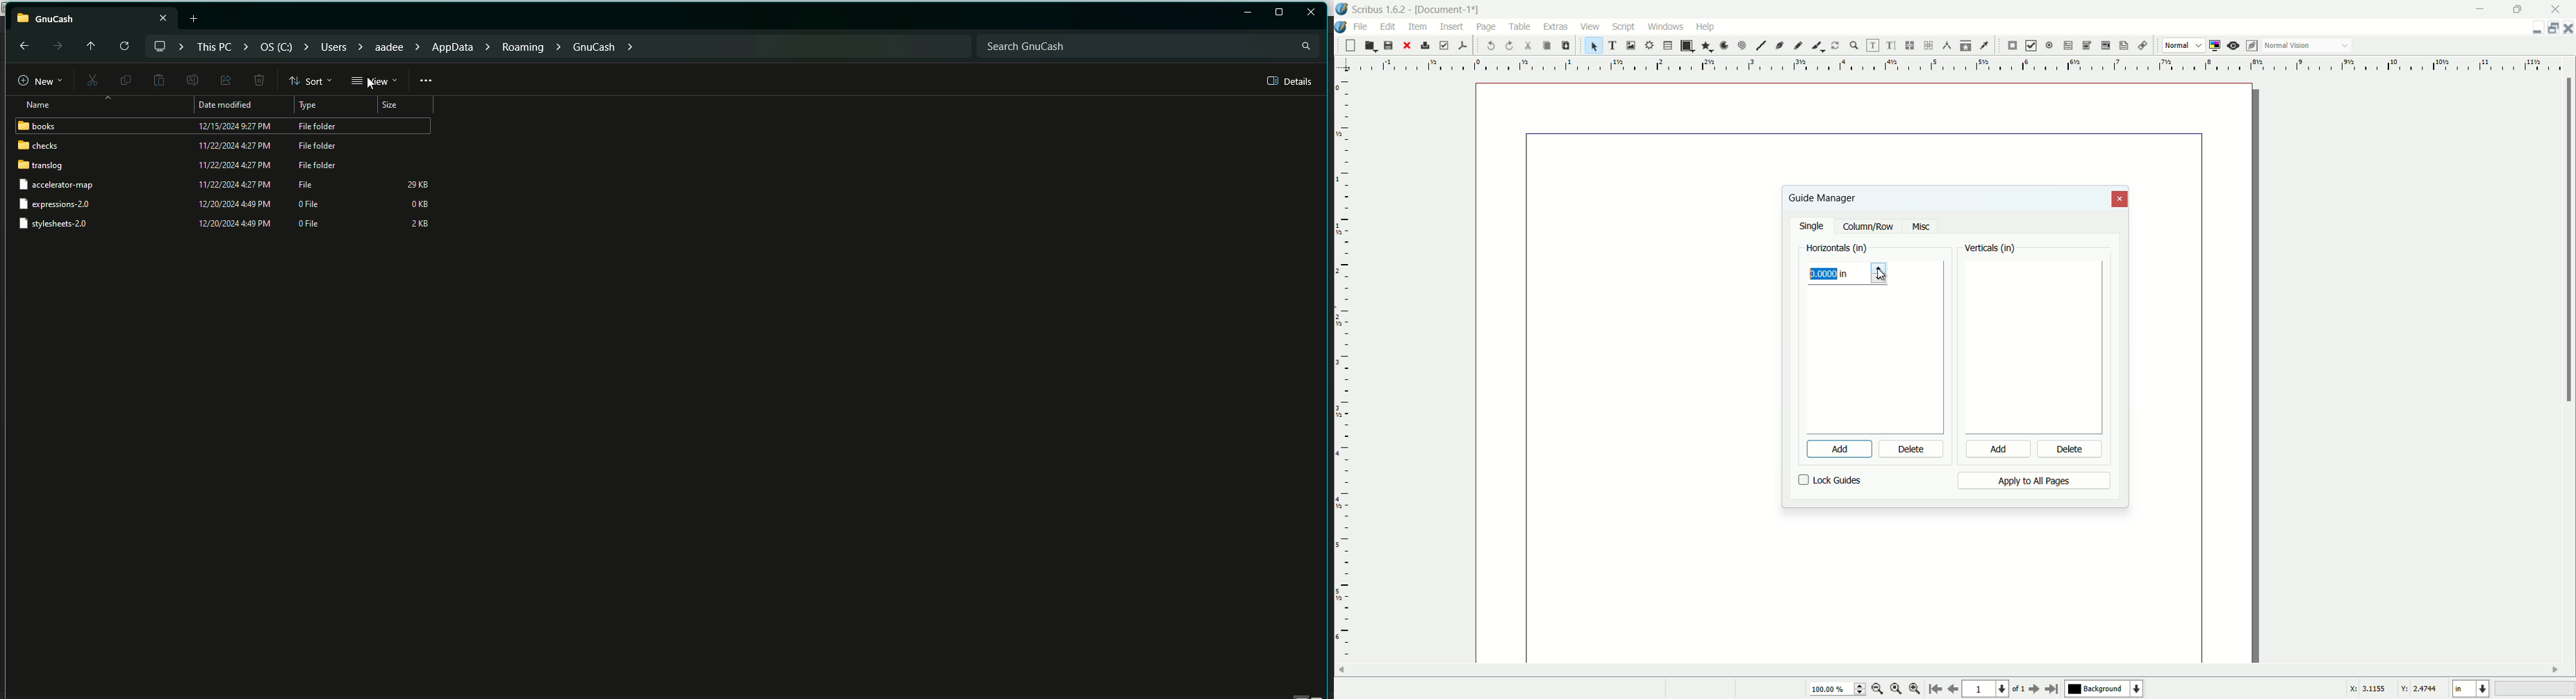 This screenshot has width=2576, height=700. I want to click on redo, so click(1511, 45).